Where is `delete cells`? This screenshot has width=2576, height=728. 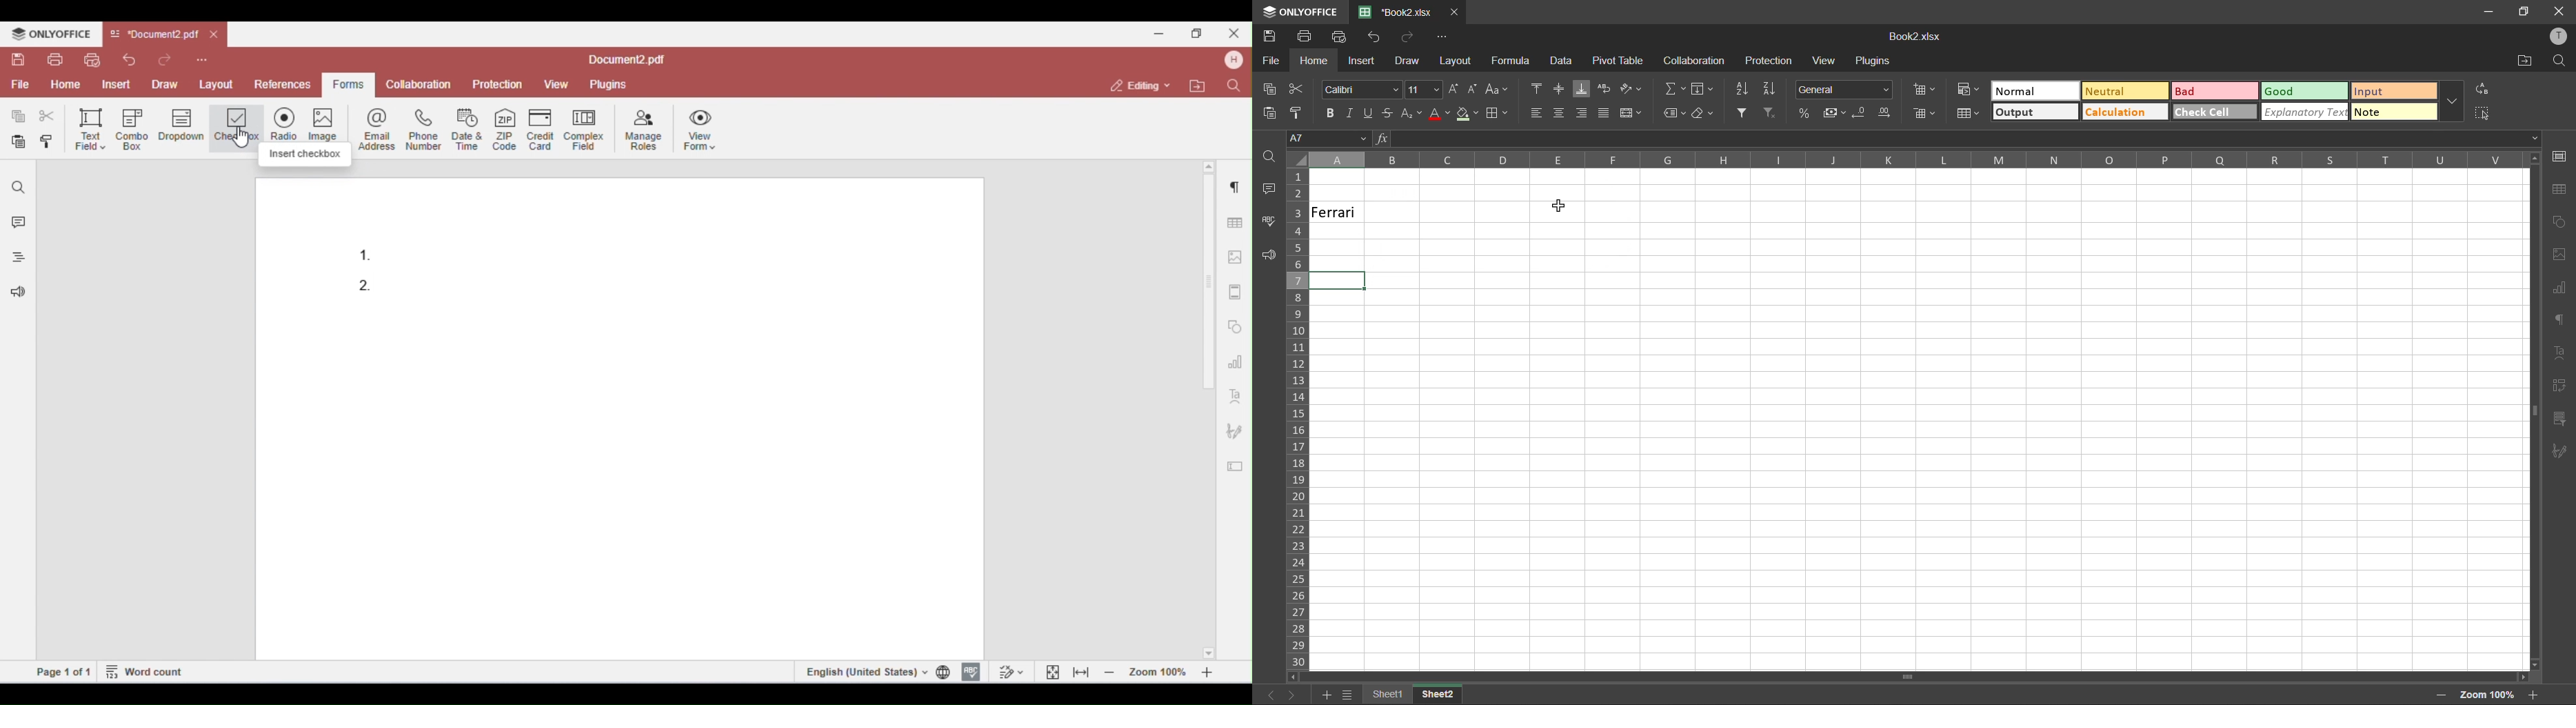 delete cells is located at coordinates (1923, 115).